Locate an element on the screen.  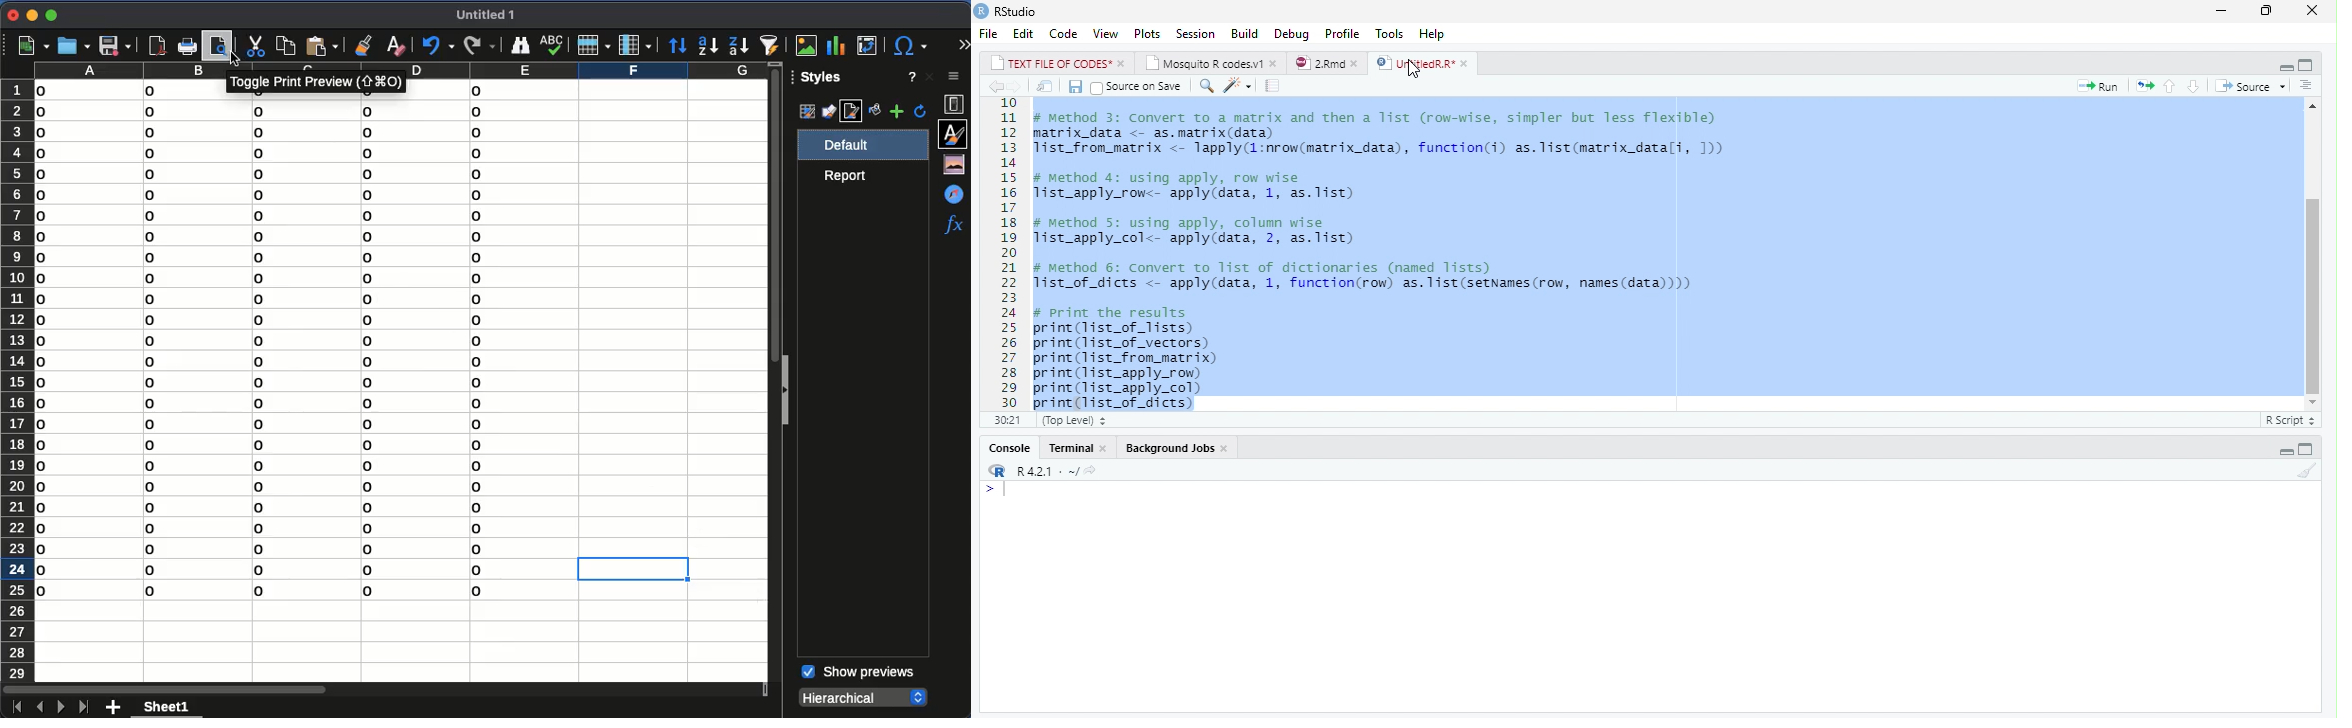
Close is located at coordinates (2313, 10).